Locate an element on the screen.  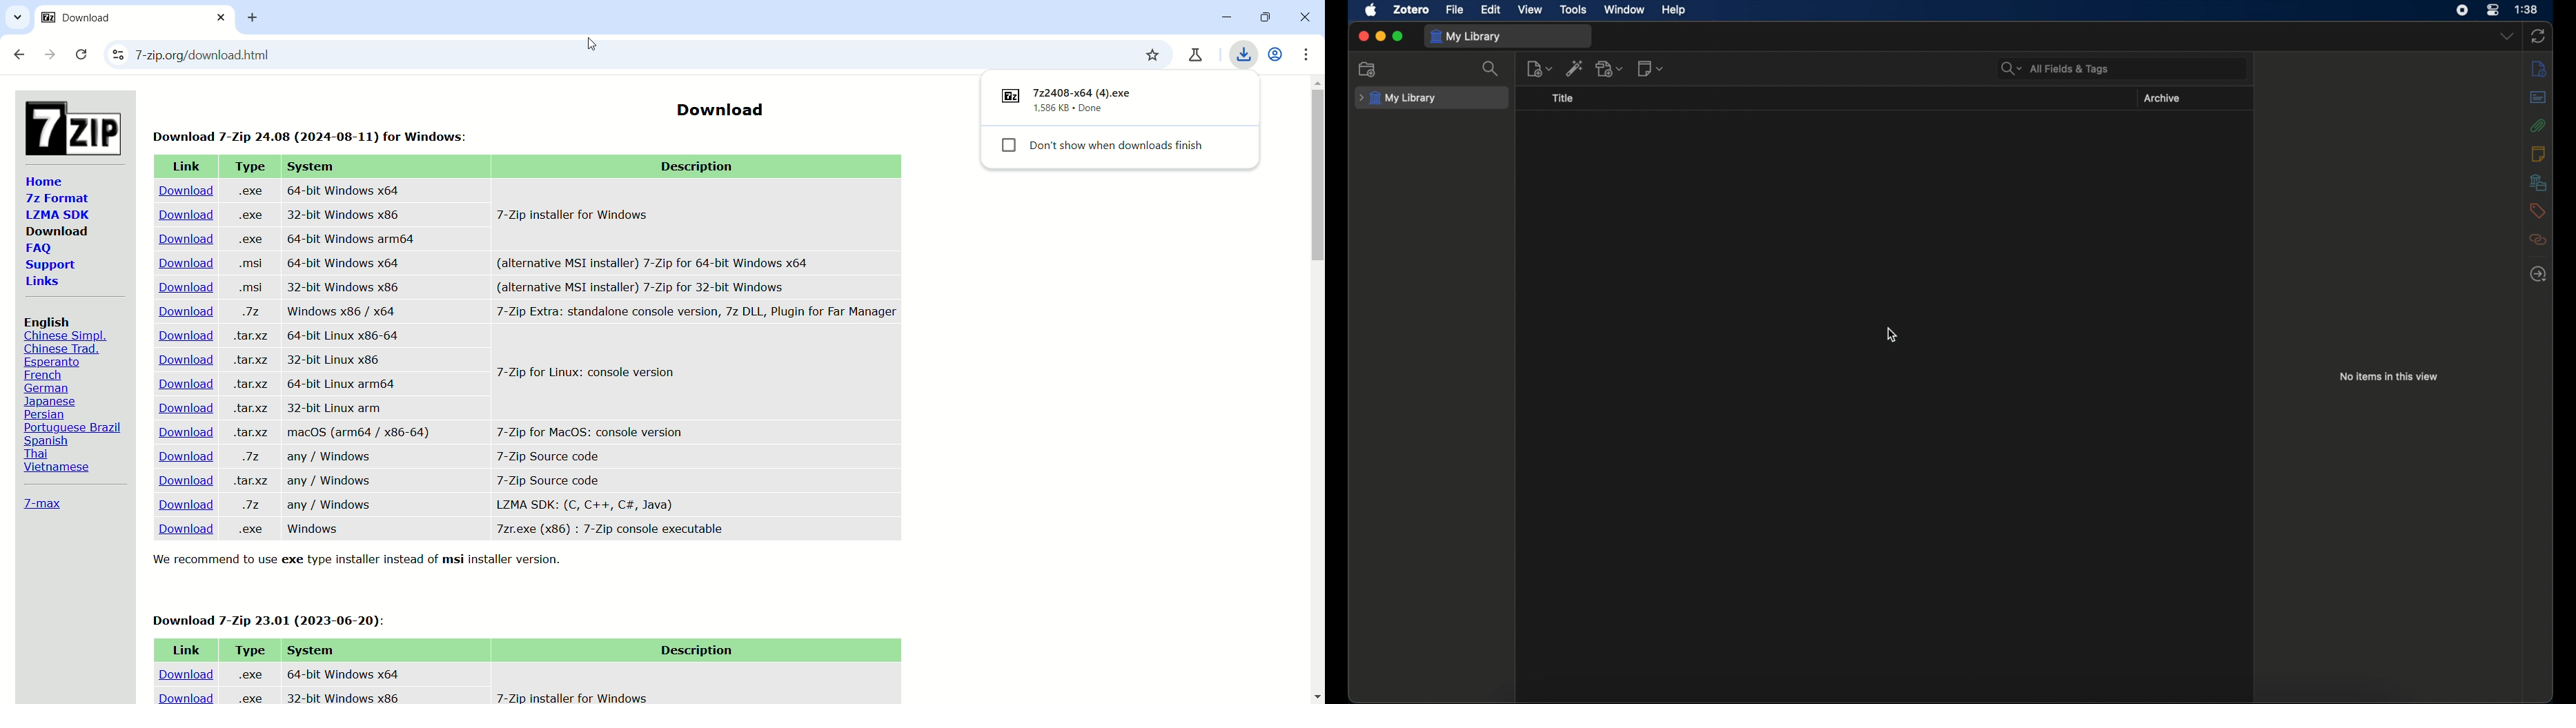
customize and control chromium is located at coordinates (1311, 54).